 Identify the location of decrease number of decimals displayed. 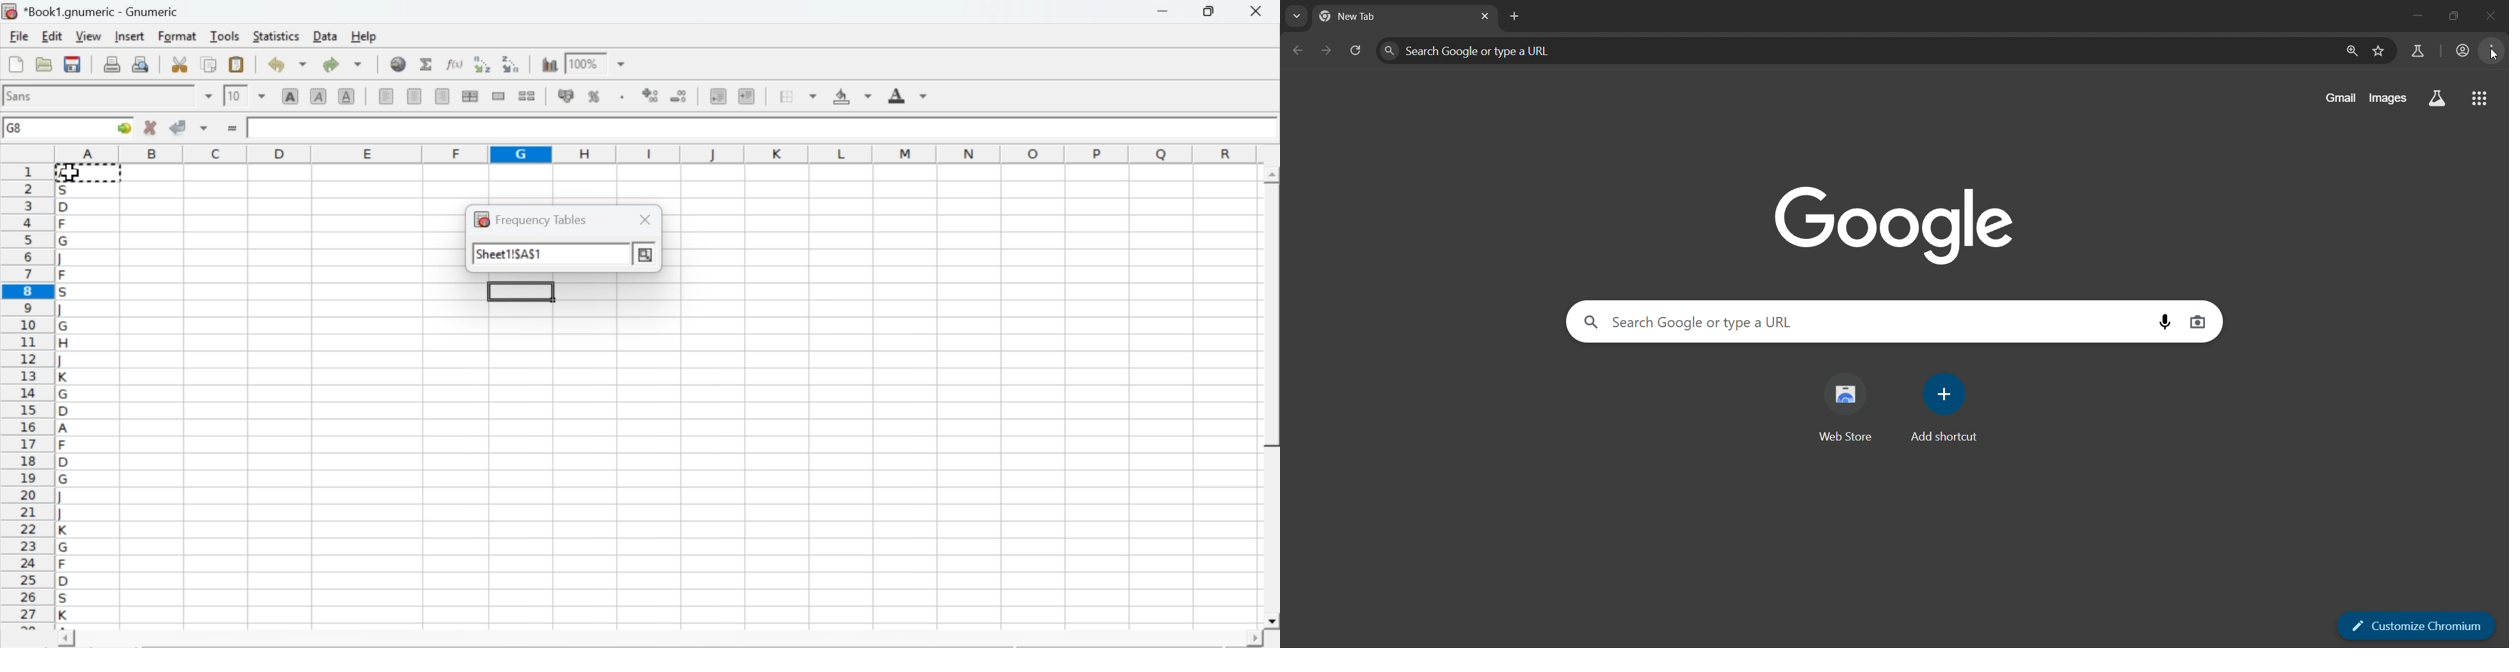
(650, 96).